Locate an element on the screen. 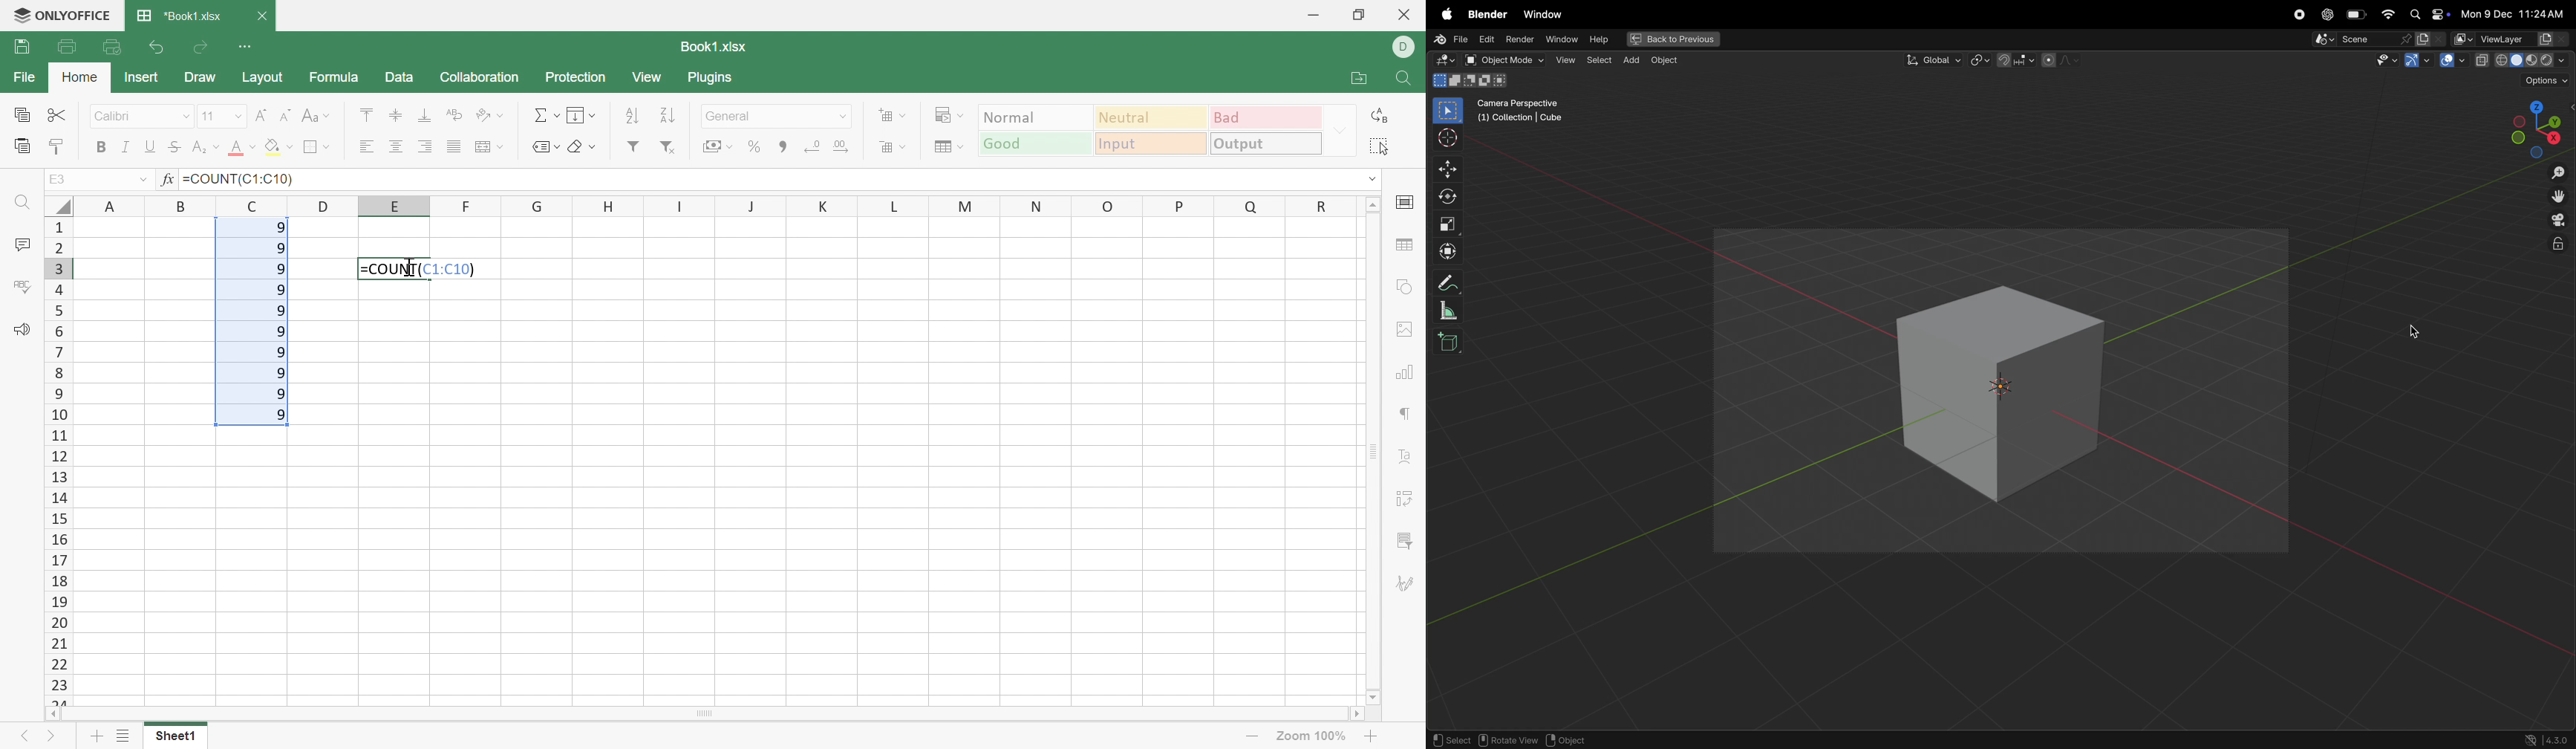  Select all is located at coordinates (1379, 144).